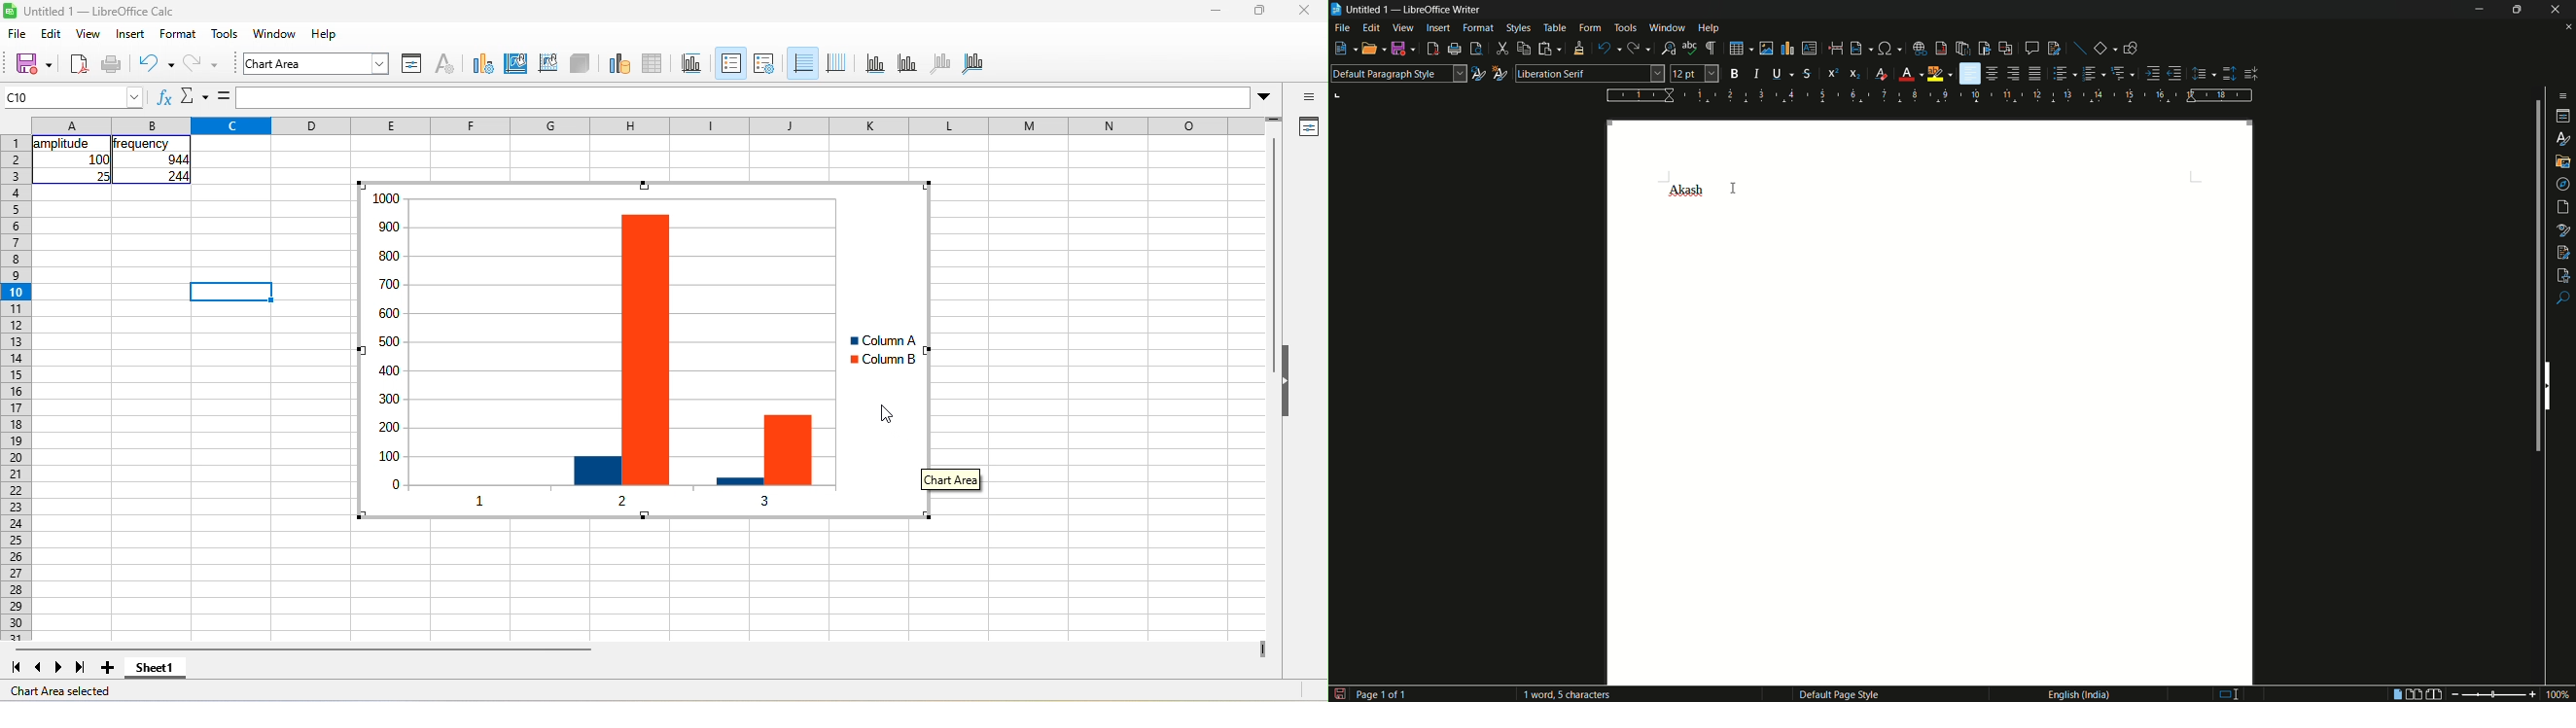  I want to click on align right, so click(2013, 73).